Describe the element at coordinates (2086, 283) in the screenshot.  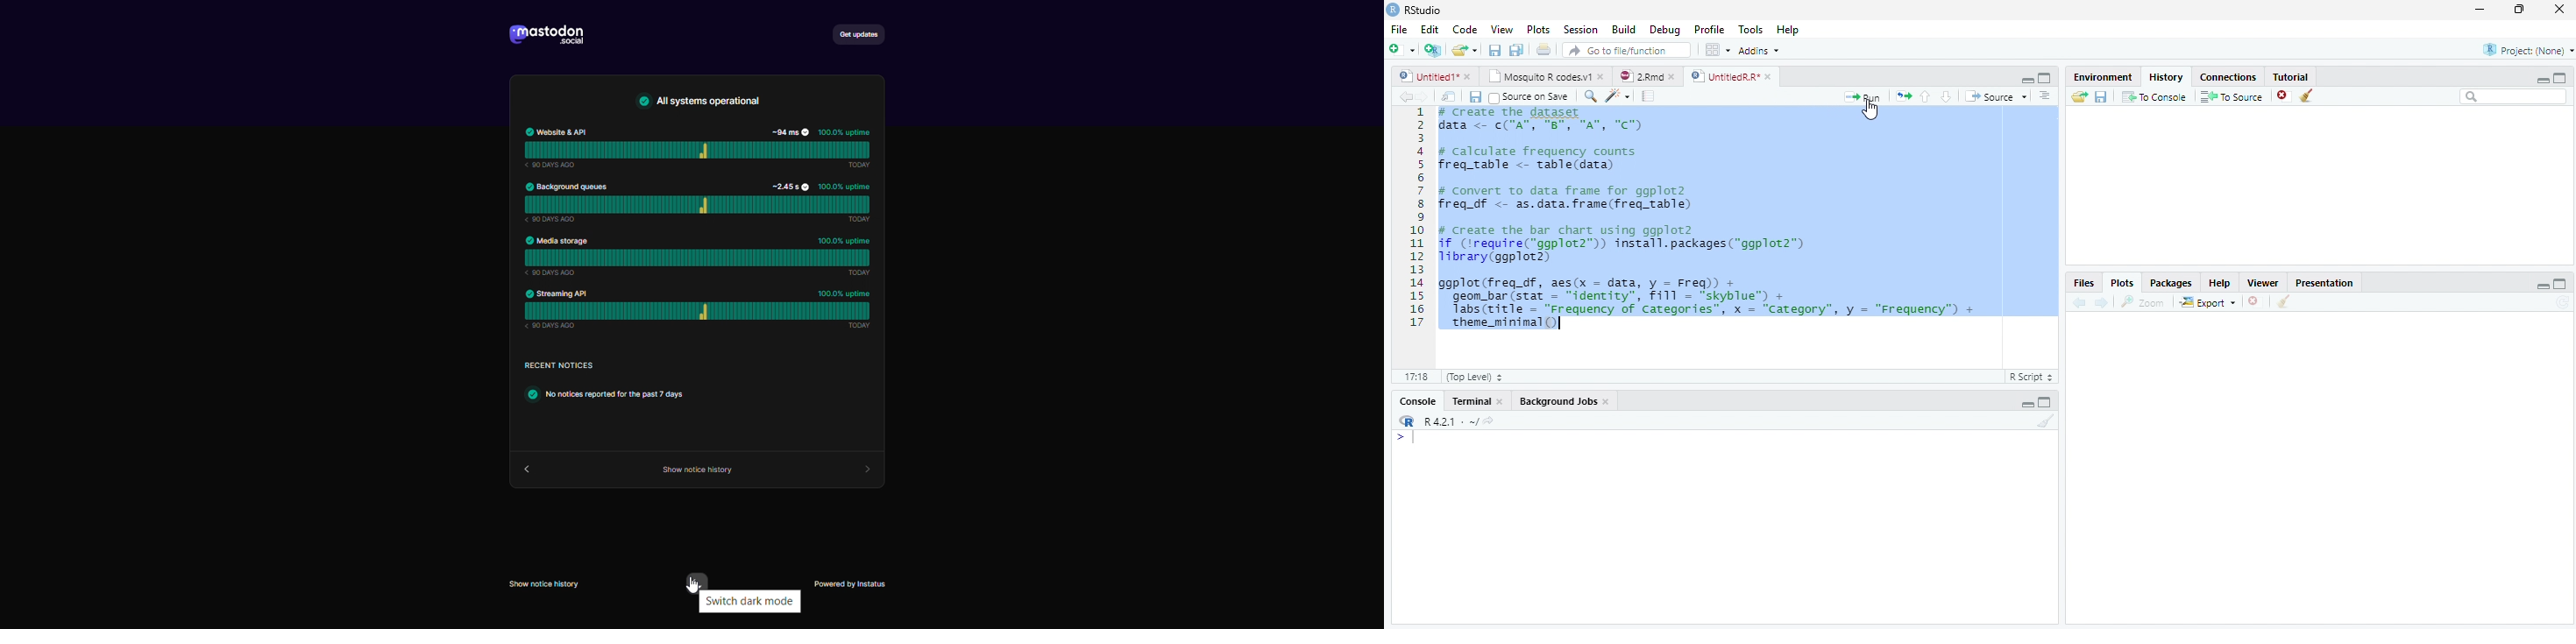
I see `Files` at that location.